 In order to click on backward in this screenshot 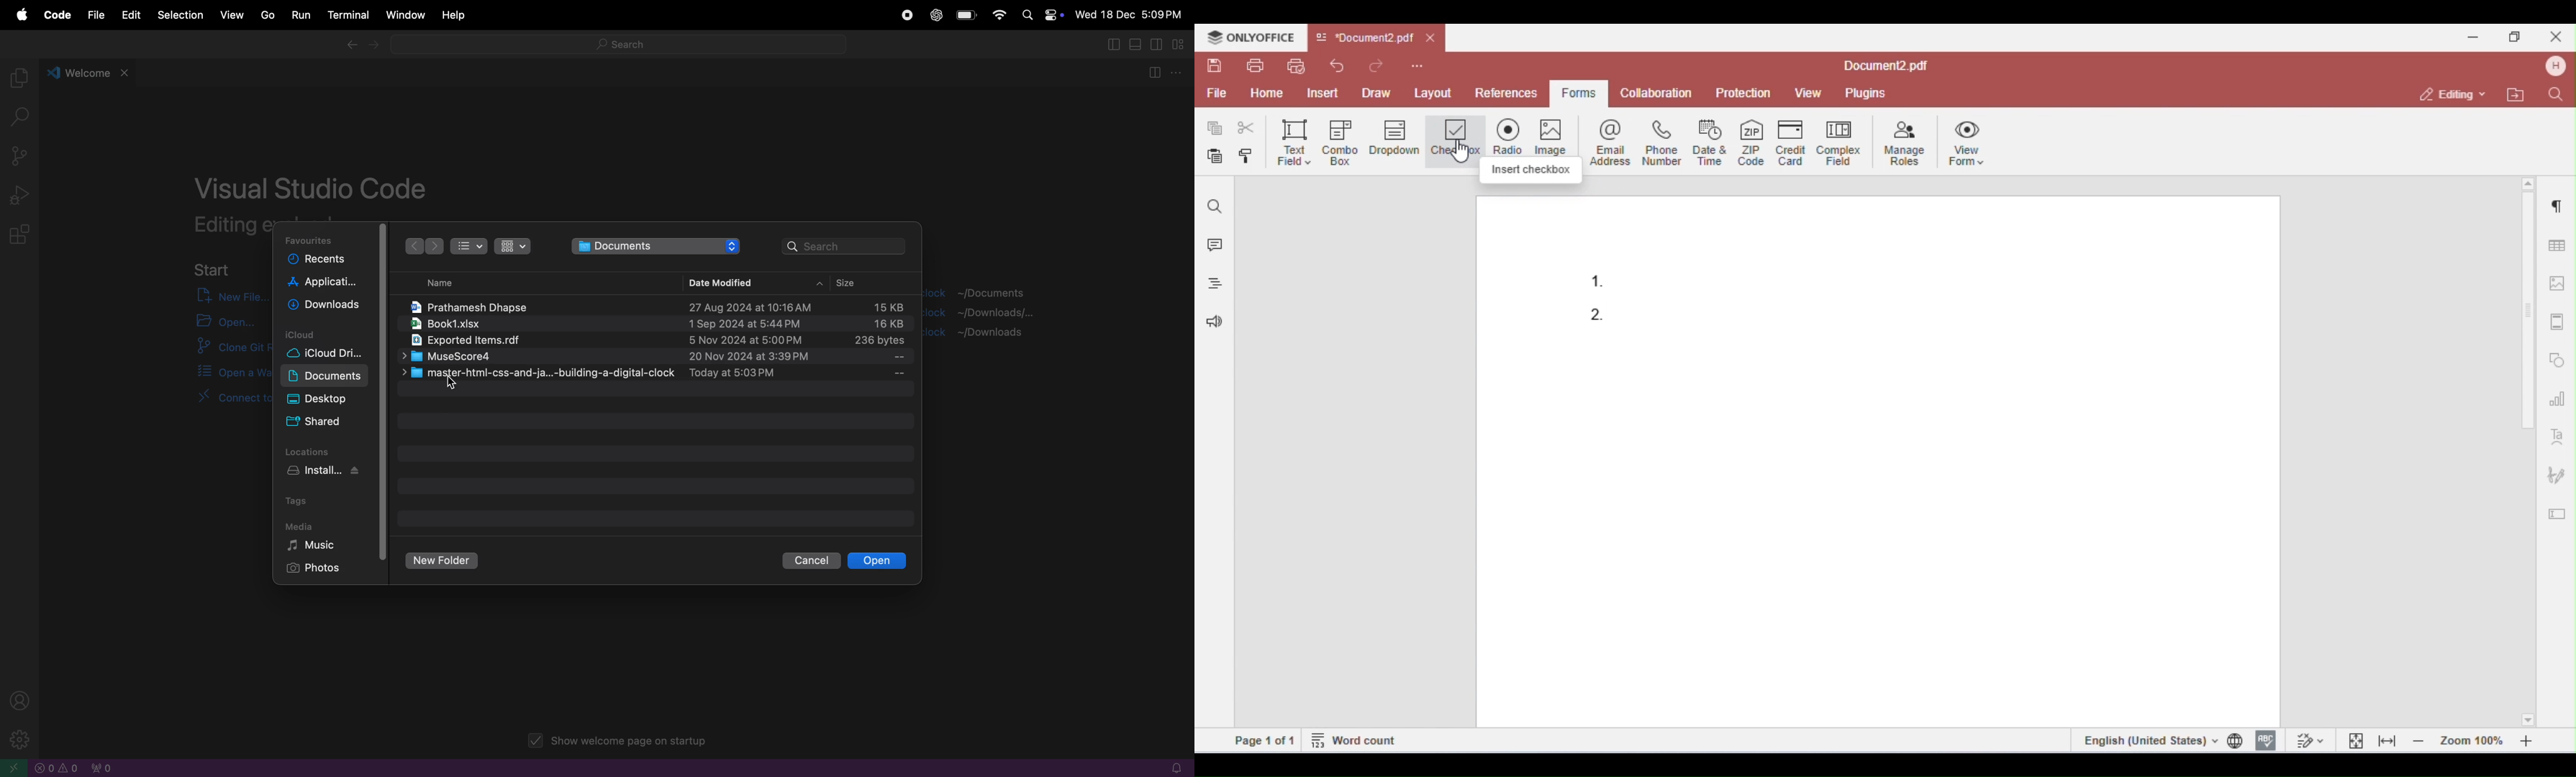, I will do `click(350, 46)`.